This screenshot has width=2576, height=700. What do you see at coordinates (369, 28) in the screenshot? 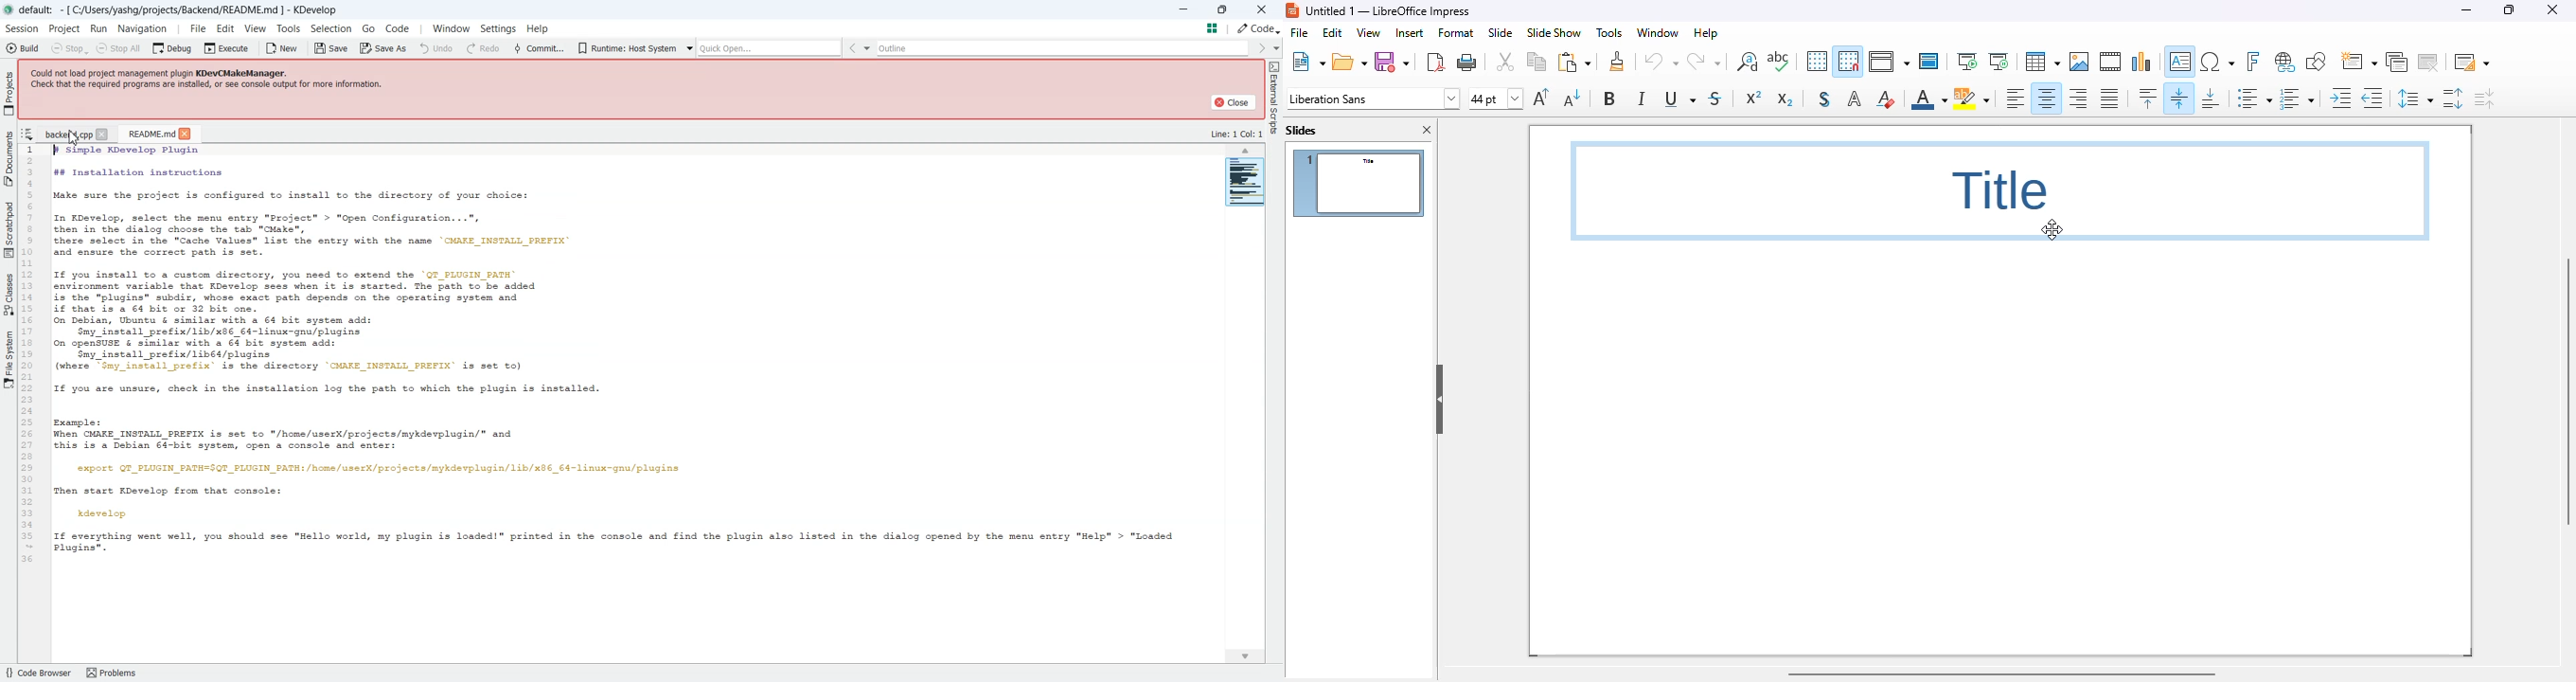
I see `go` at bounding box center [369, 28].